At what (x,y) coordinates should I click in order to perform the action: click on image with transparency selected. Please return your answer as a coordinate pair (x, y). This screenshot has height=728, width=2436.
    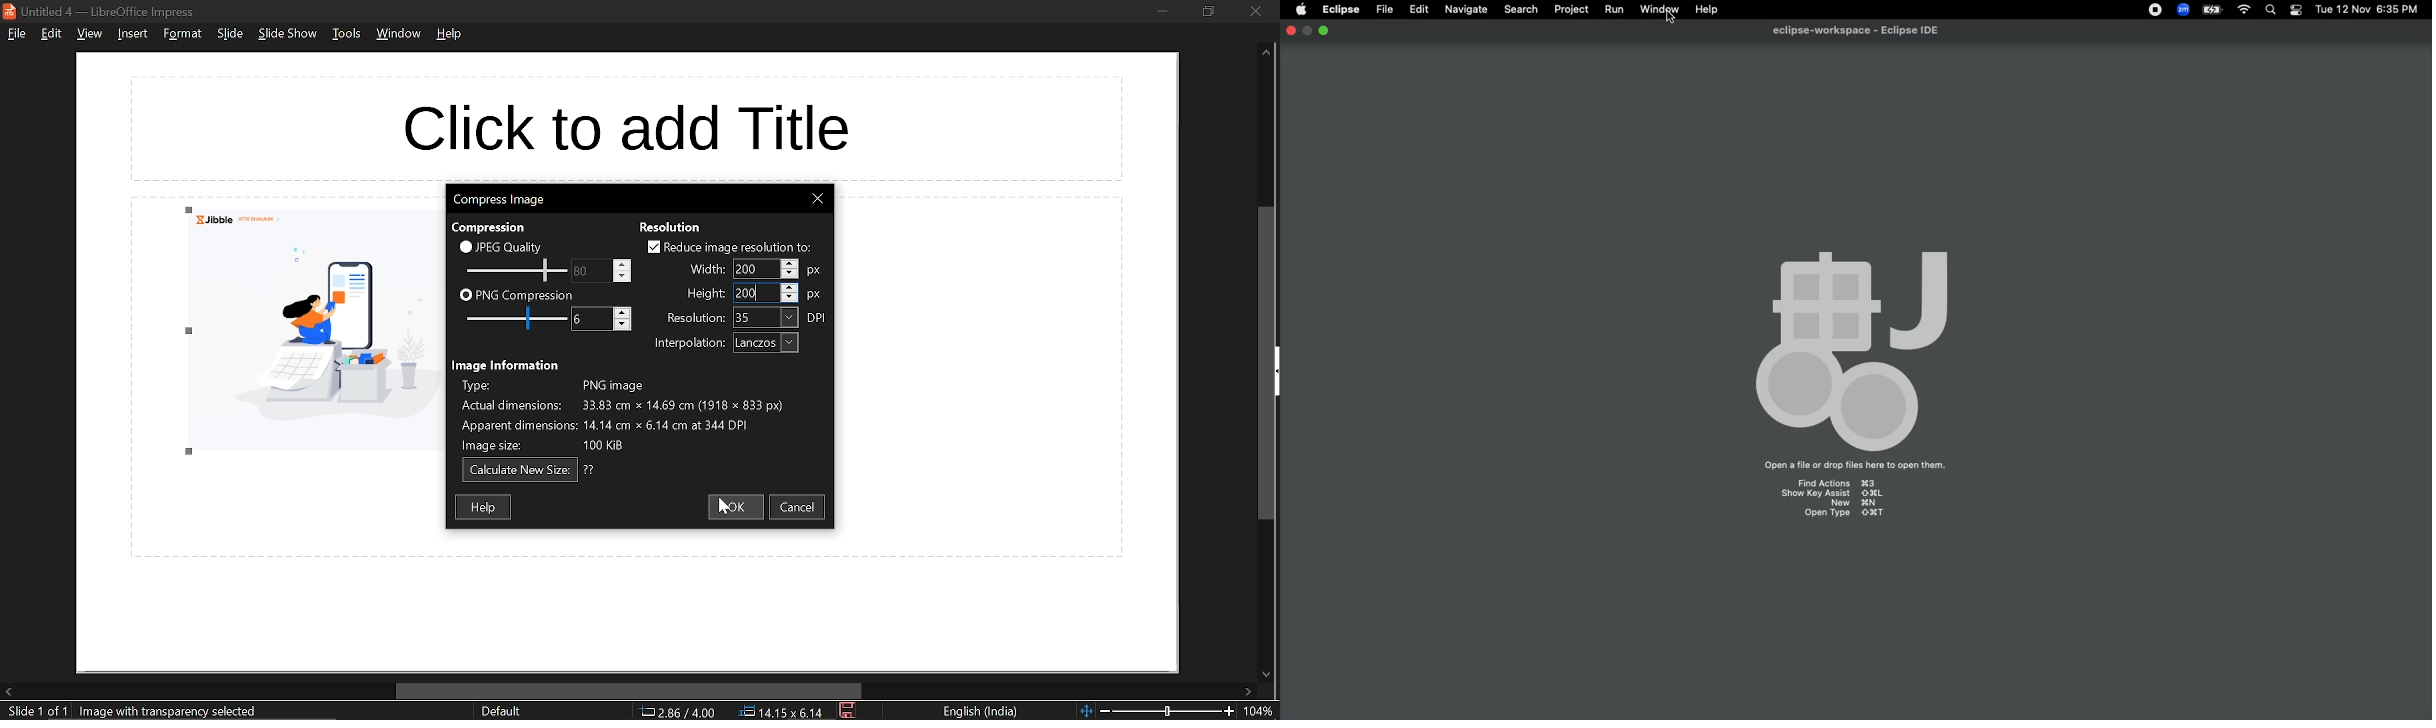
    Looking at the image, I should click on (174, 711).